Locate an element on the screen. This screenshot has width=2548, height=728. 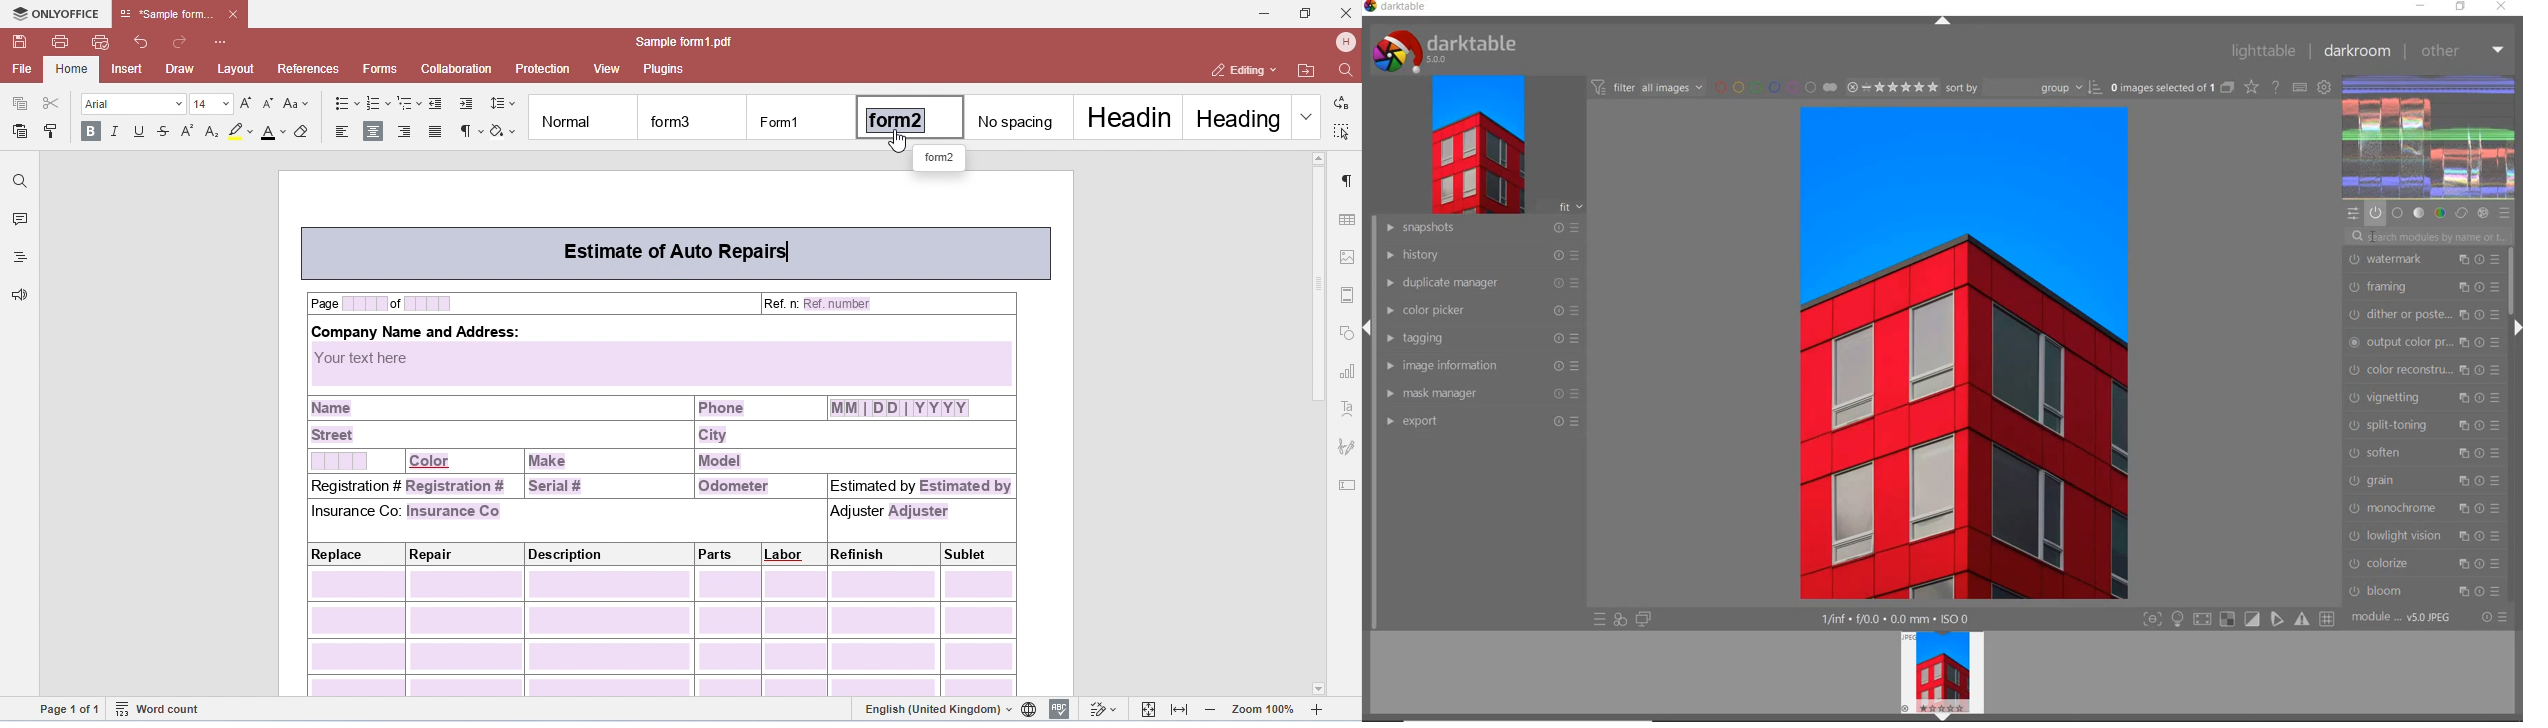
guides overlay is located at coordinates (2277, 620).